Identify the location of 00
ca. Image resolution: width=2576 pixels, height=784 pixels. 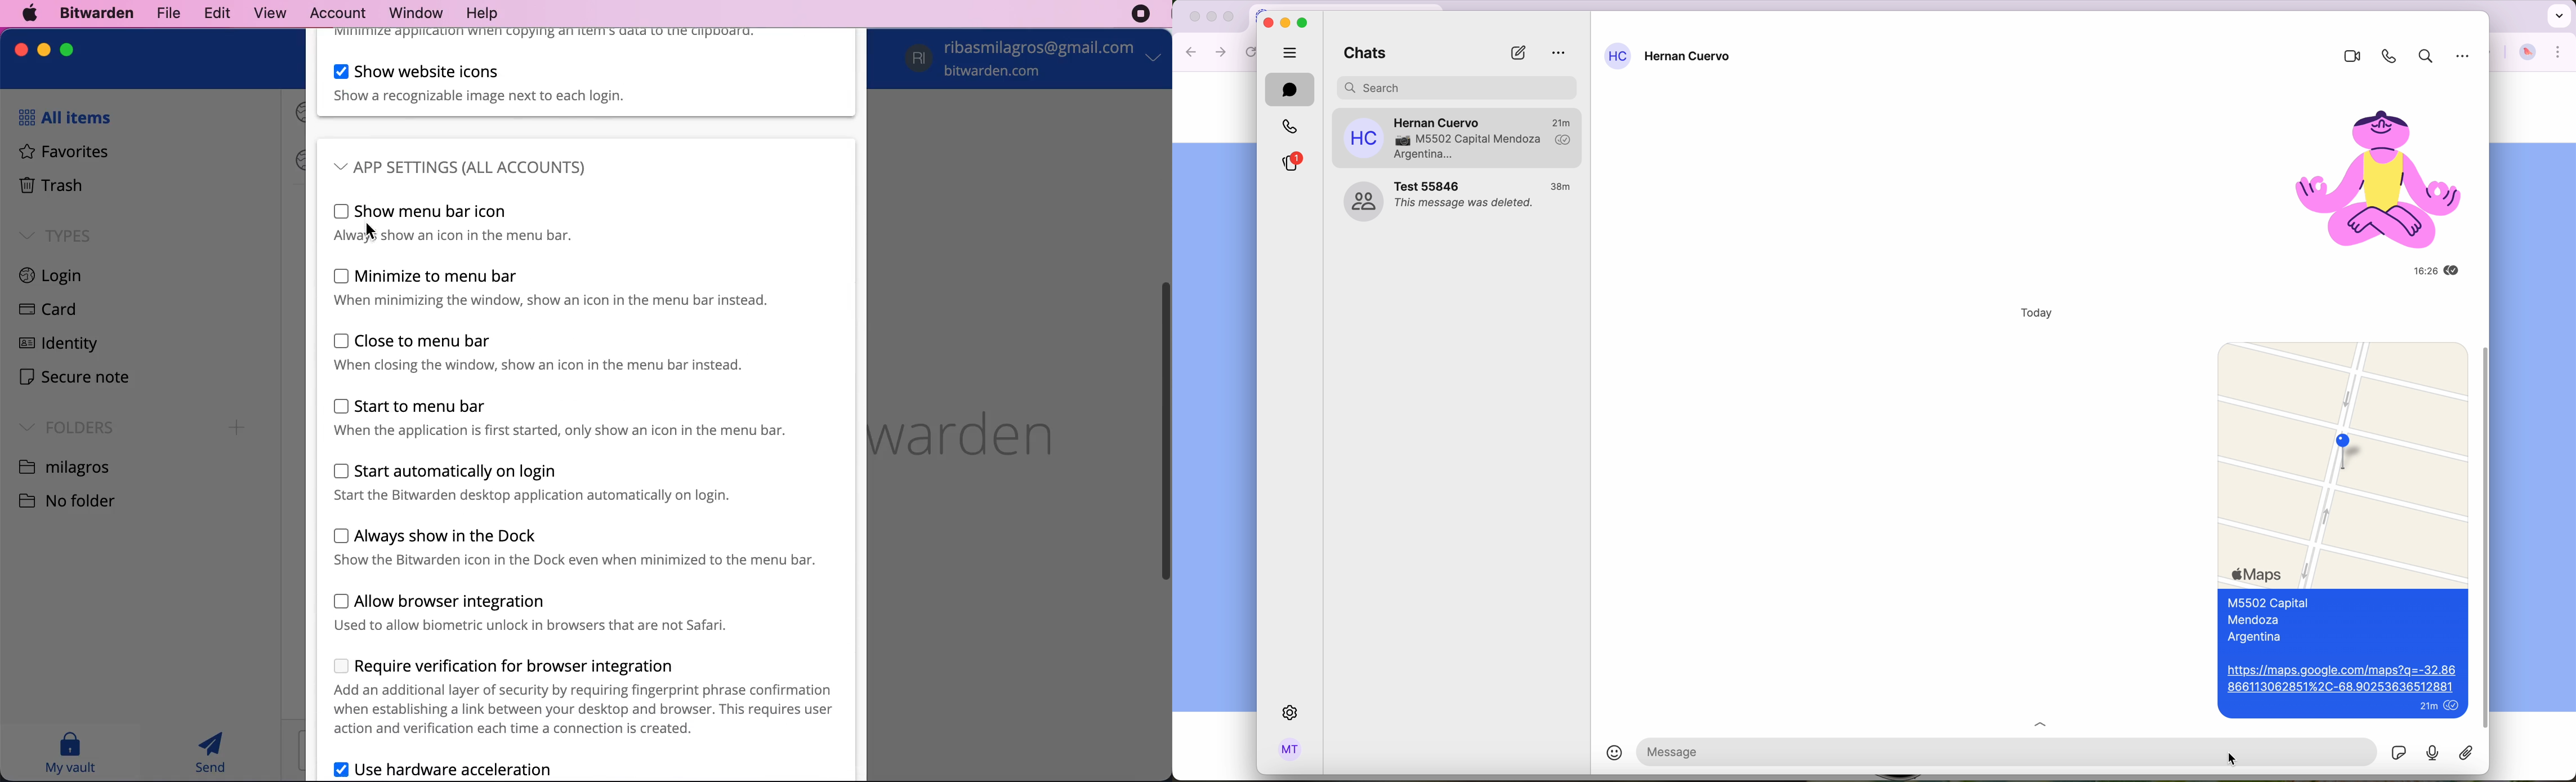
(1362, 202).